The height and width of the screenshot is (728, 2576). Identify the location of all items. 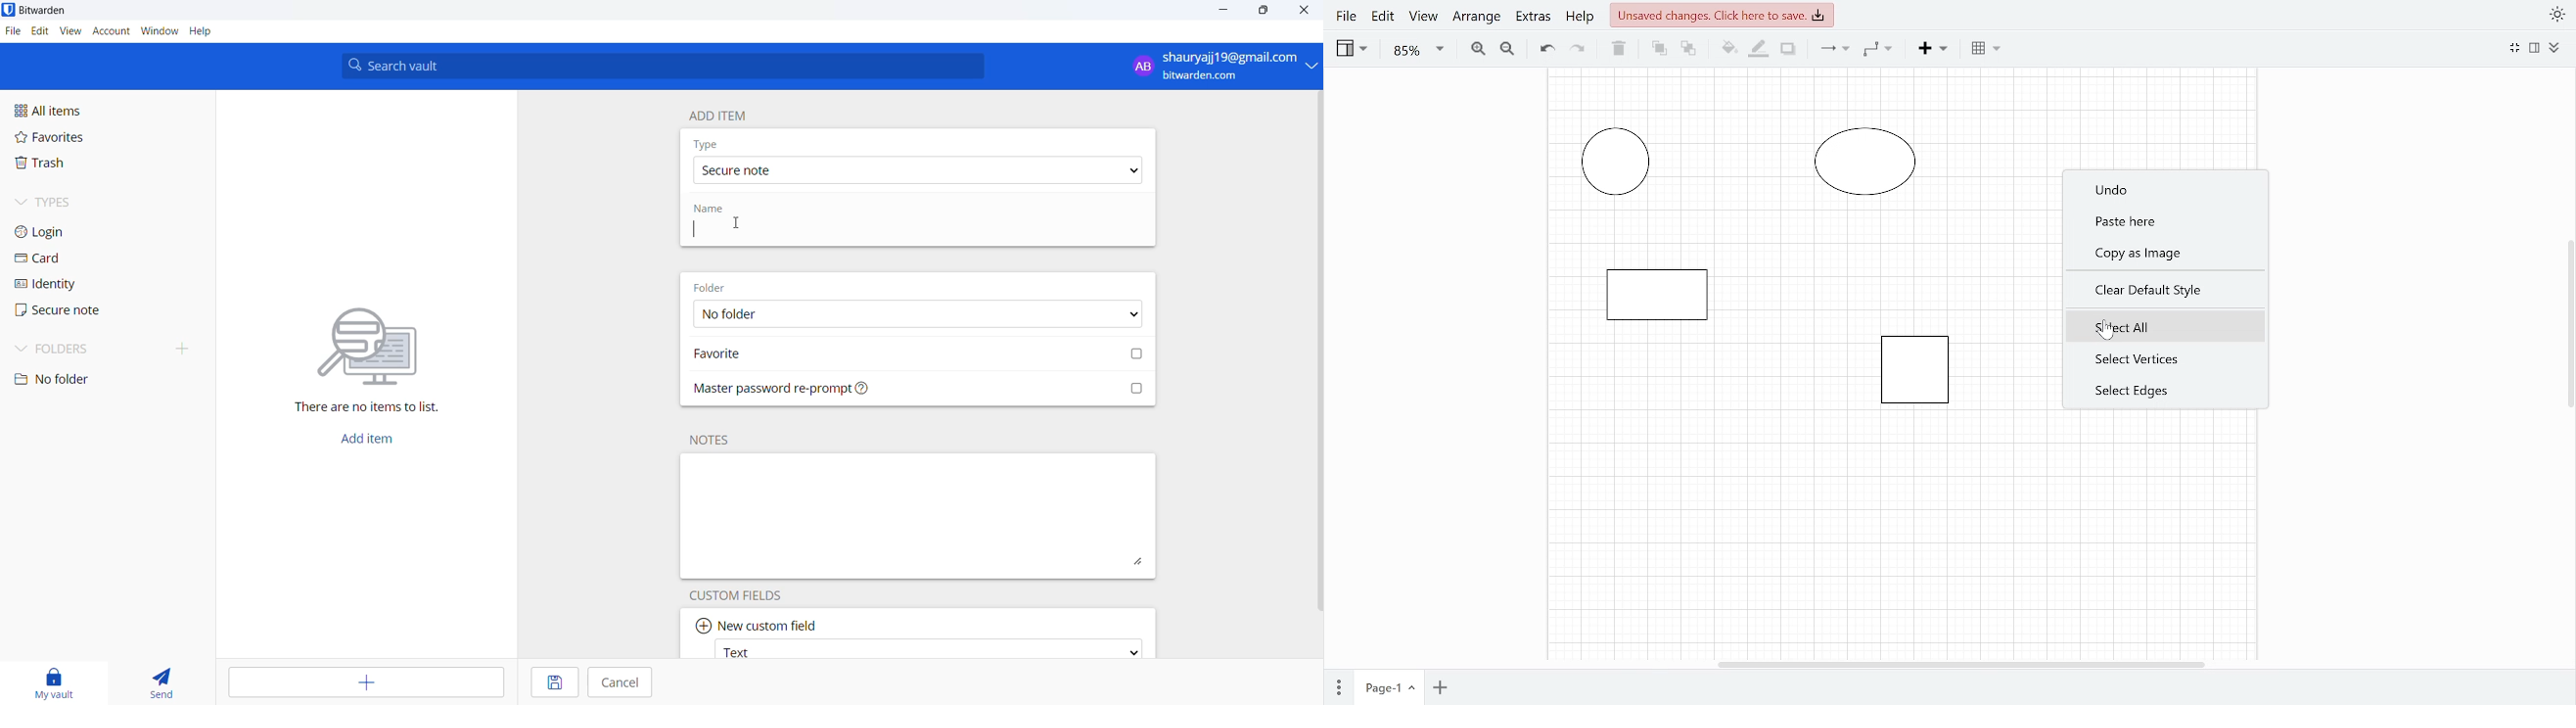
(77, 111).